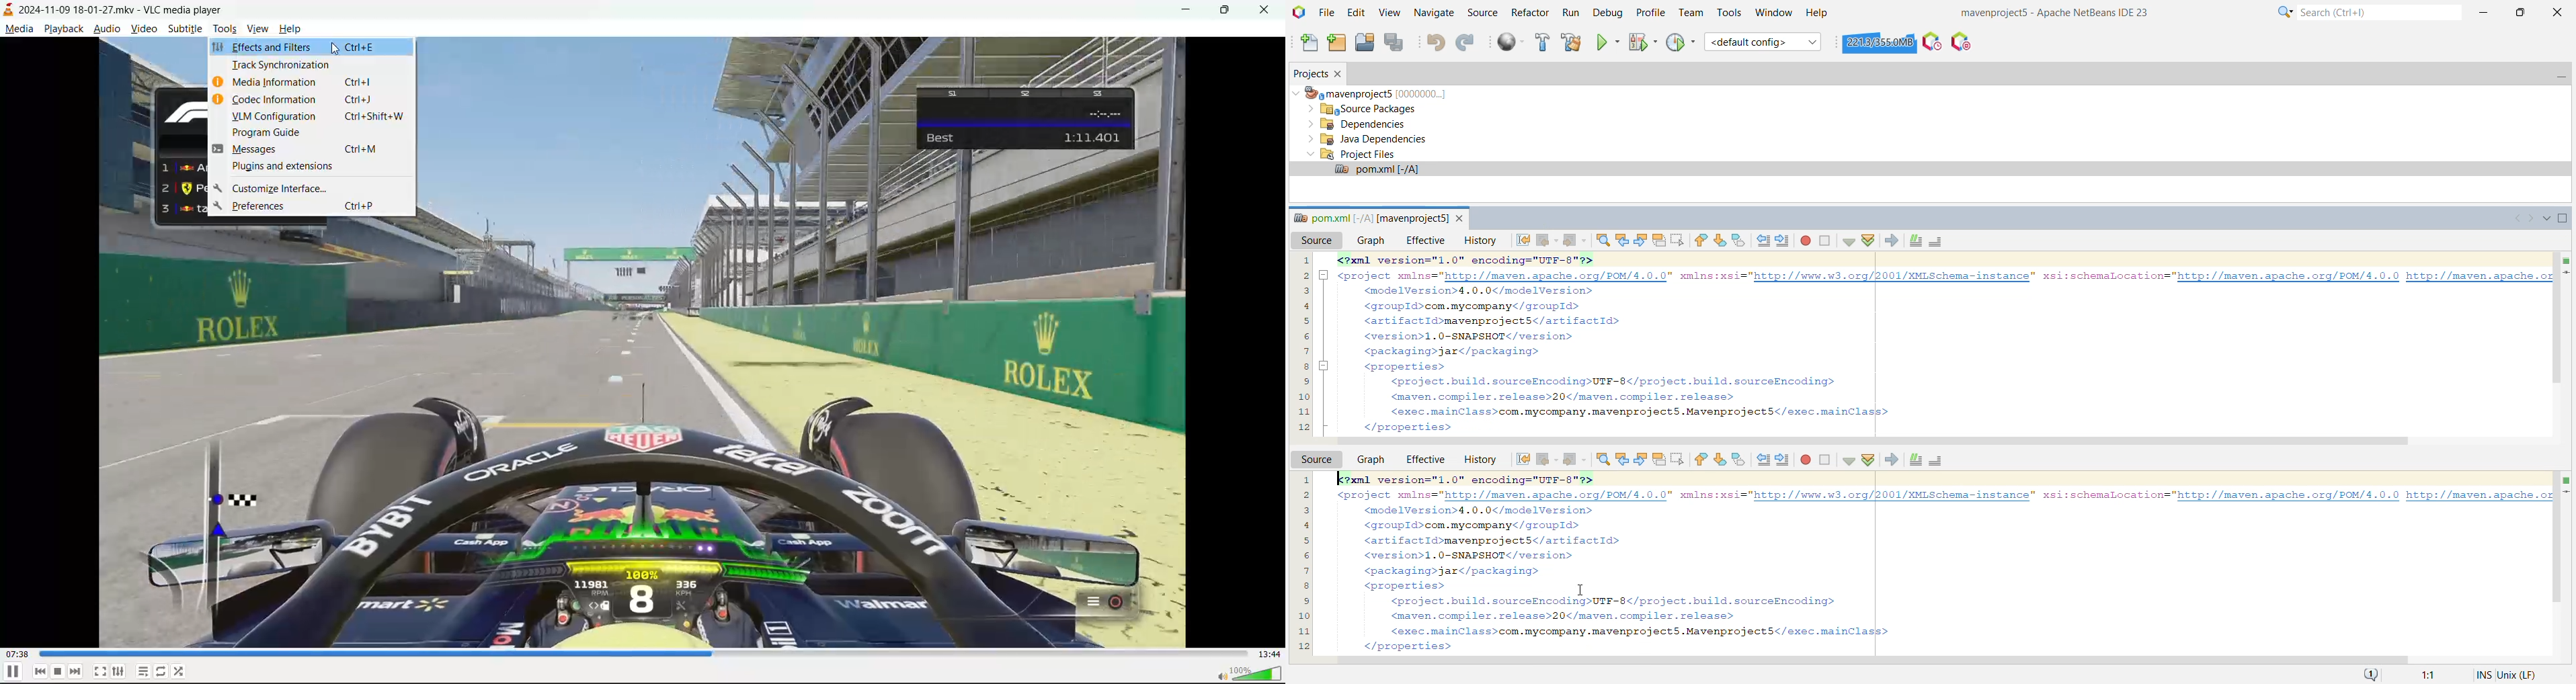 This screenshot has width=2576, height=700. What do you see at coordinates (1370, 216) in the screenshot?
I see `pom.xml file window` at bounding box center [1370, 216].